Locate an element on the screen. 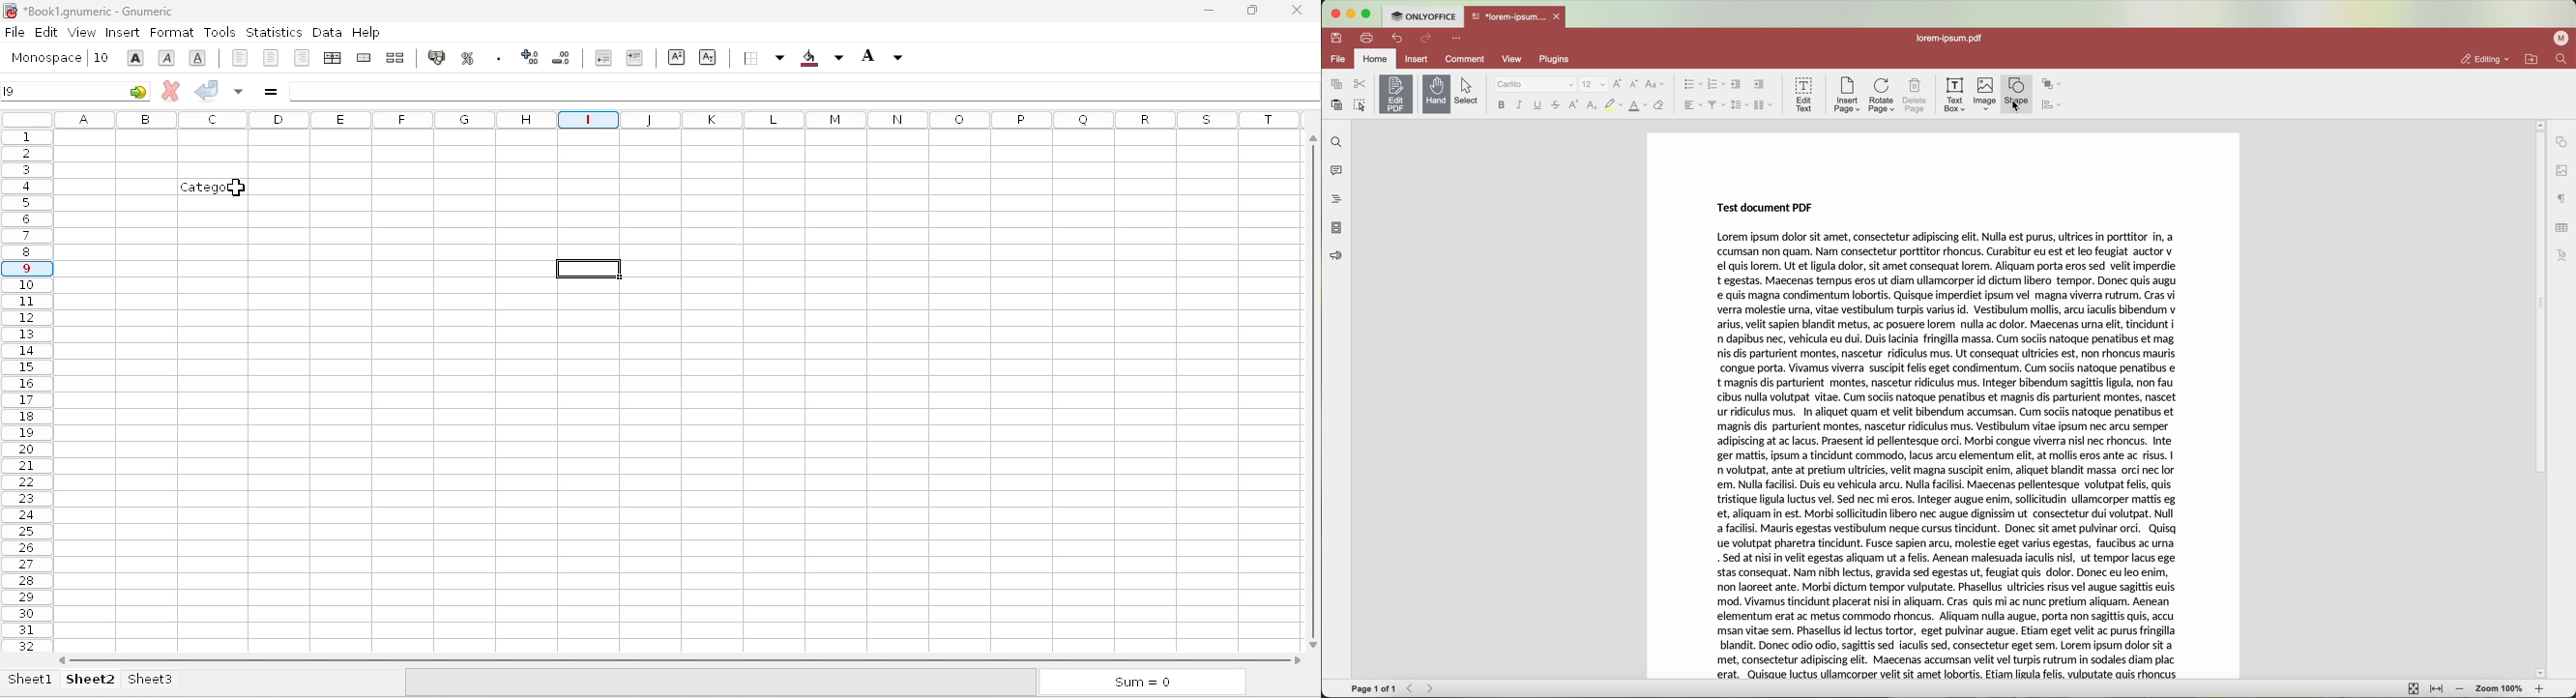 The image size is (2576, 700). delete page is located at coordinates (1917, 95).